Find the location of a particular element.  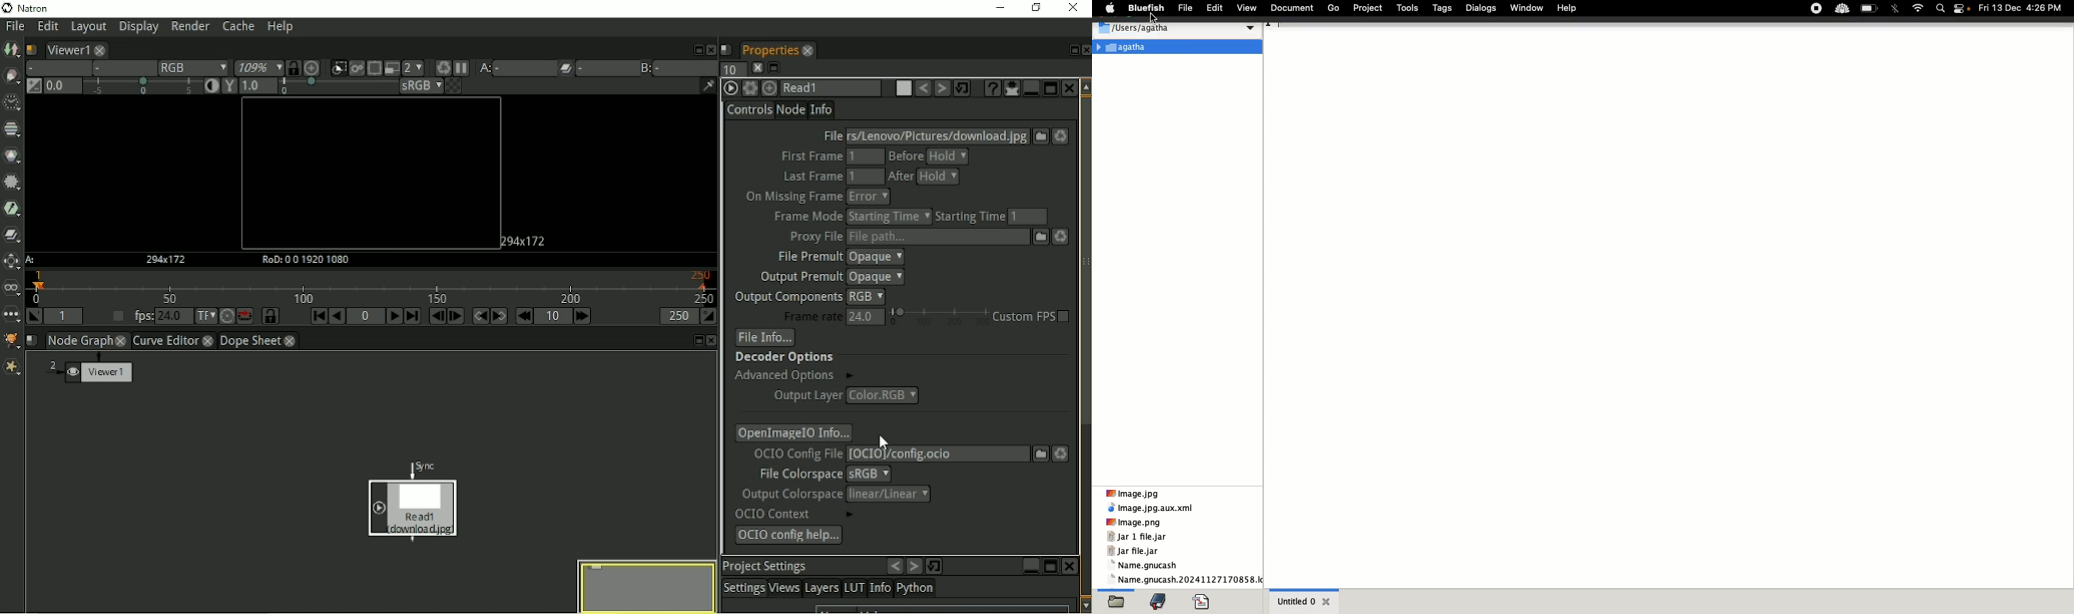

Go is located at coordinates (1334, 8).